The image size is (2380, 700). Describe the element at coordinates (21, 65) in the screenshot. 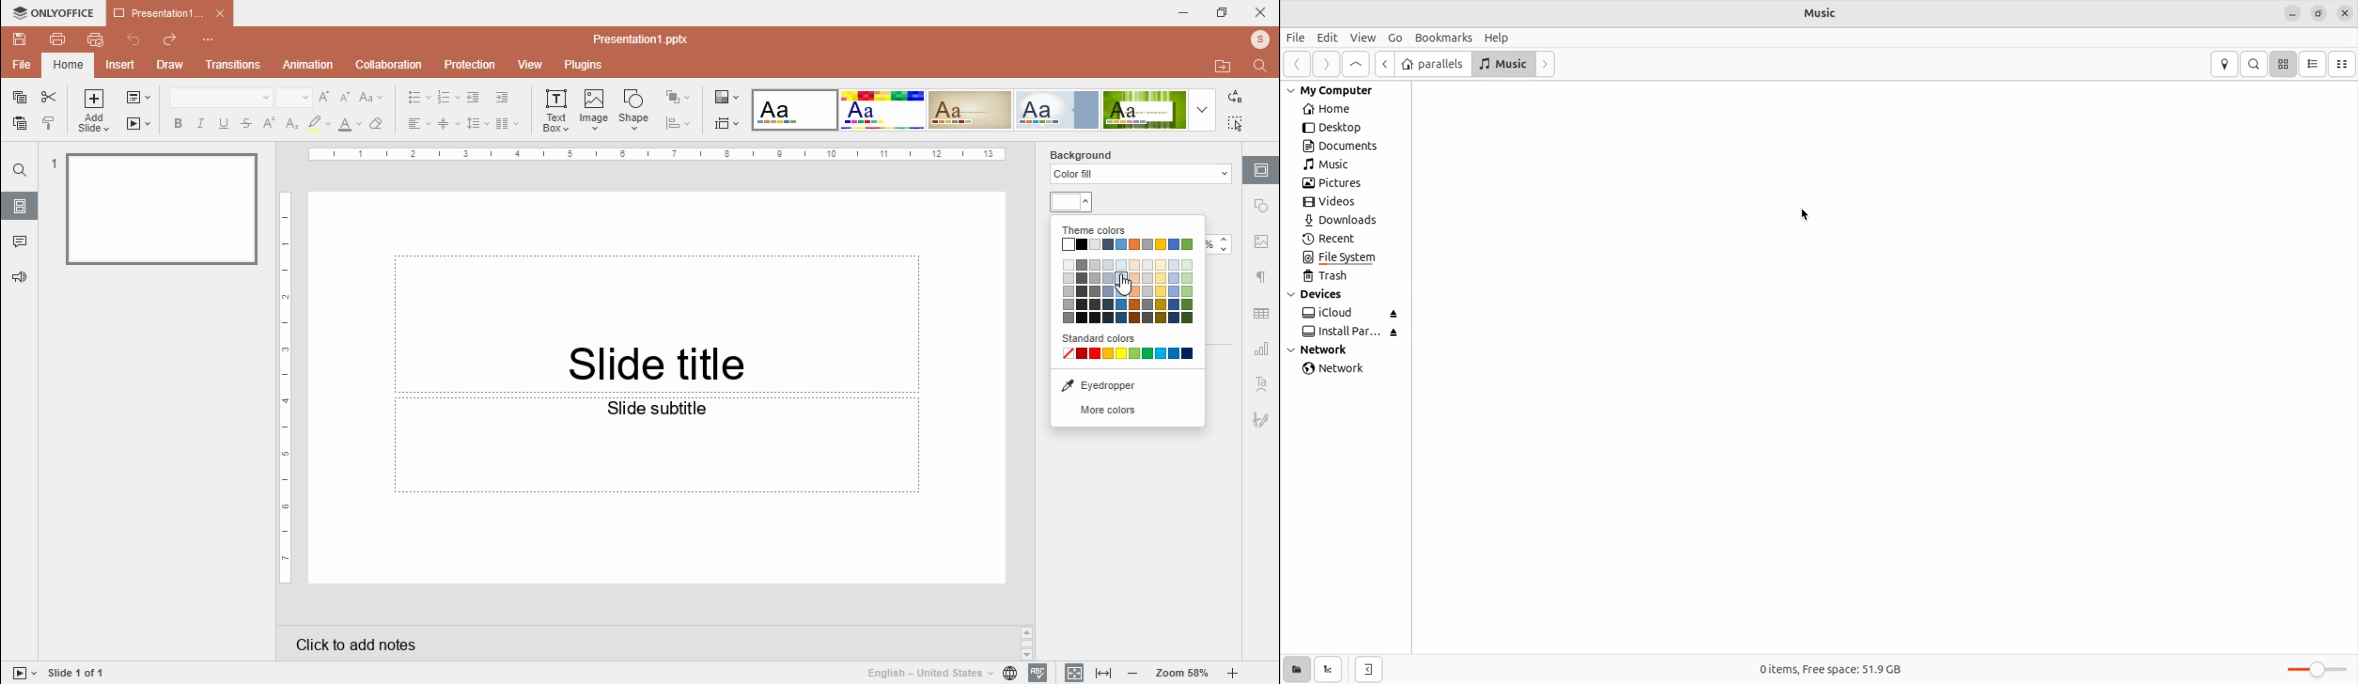

I see `file` at that location.